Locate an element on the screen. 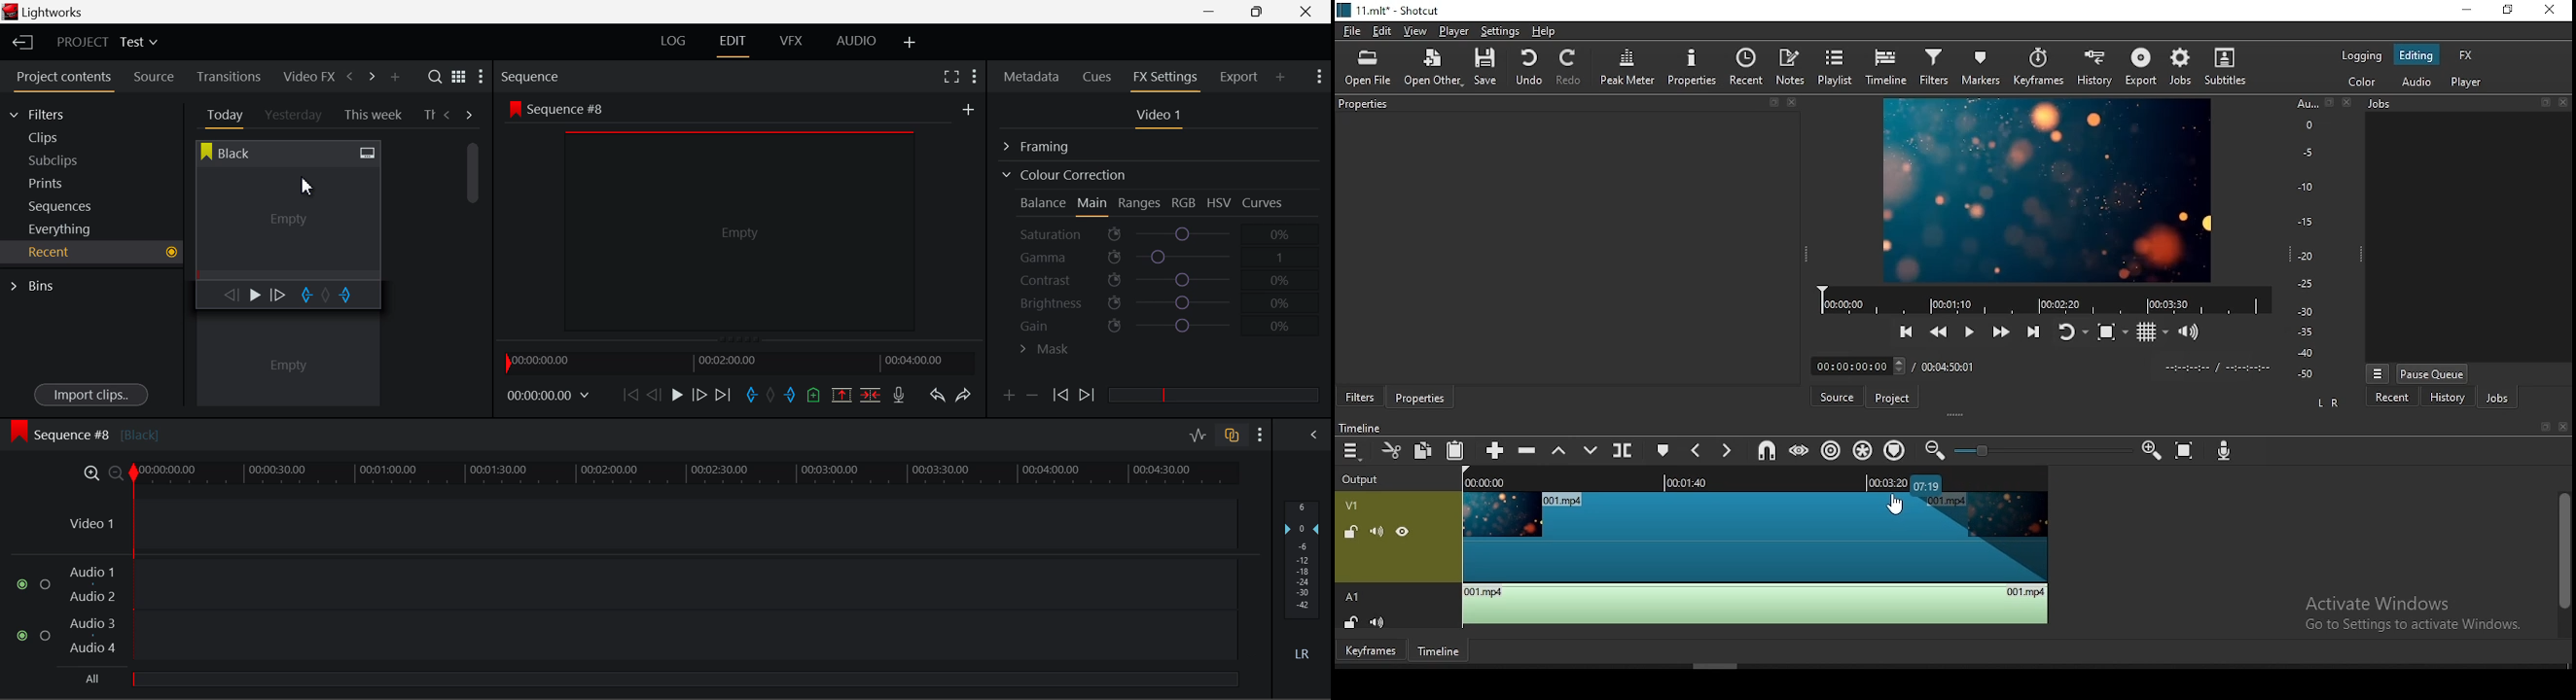 The height and width of the screenshot is (700, 2576). playlist is located at coordinates (1839, 70).